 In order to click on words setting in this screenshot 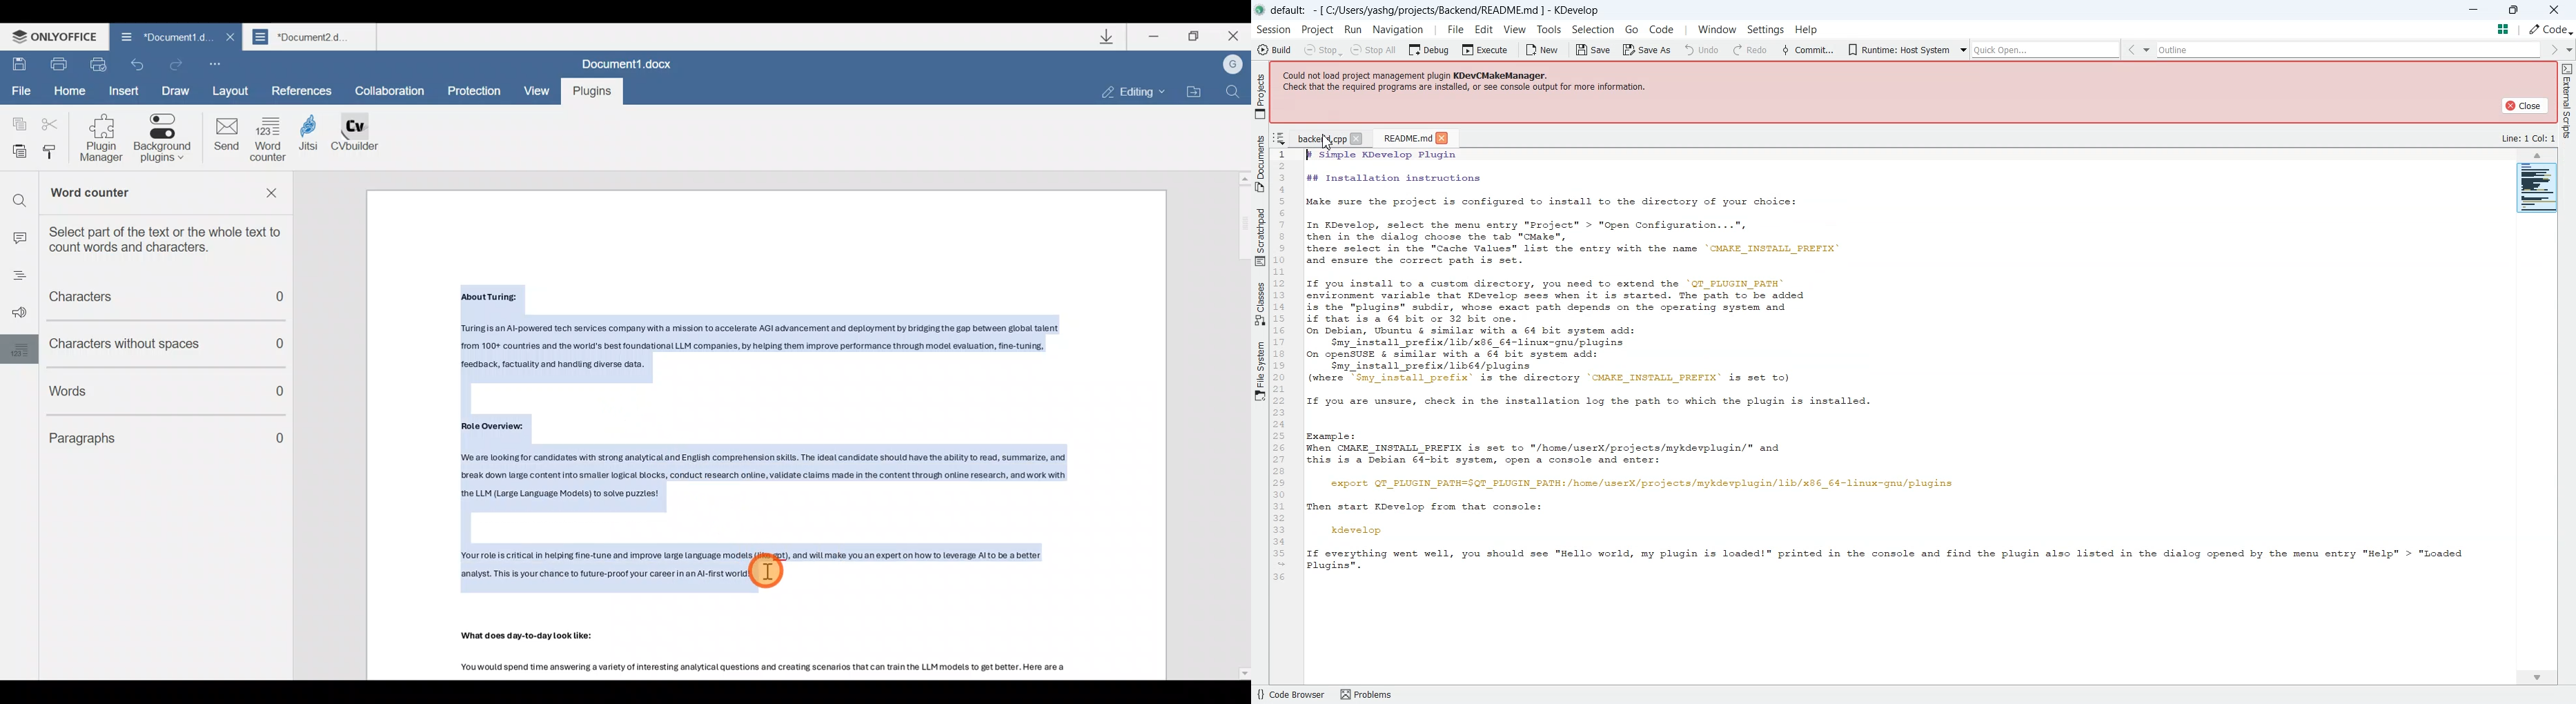, I will do `click(16, 349)`.